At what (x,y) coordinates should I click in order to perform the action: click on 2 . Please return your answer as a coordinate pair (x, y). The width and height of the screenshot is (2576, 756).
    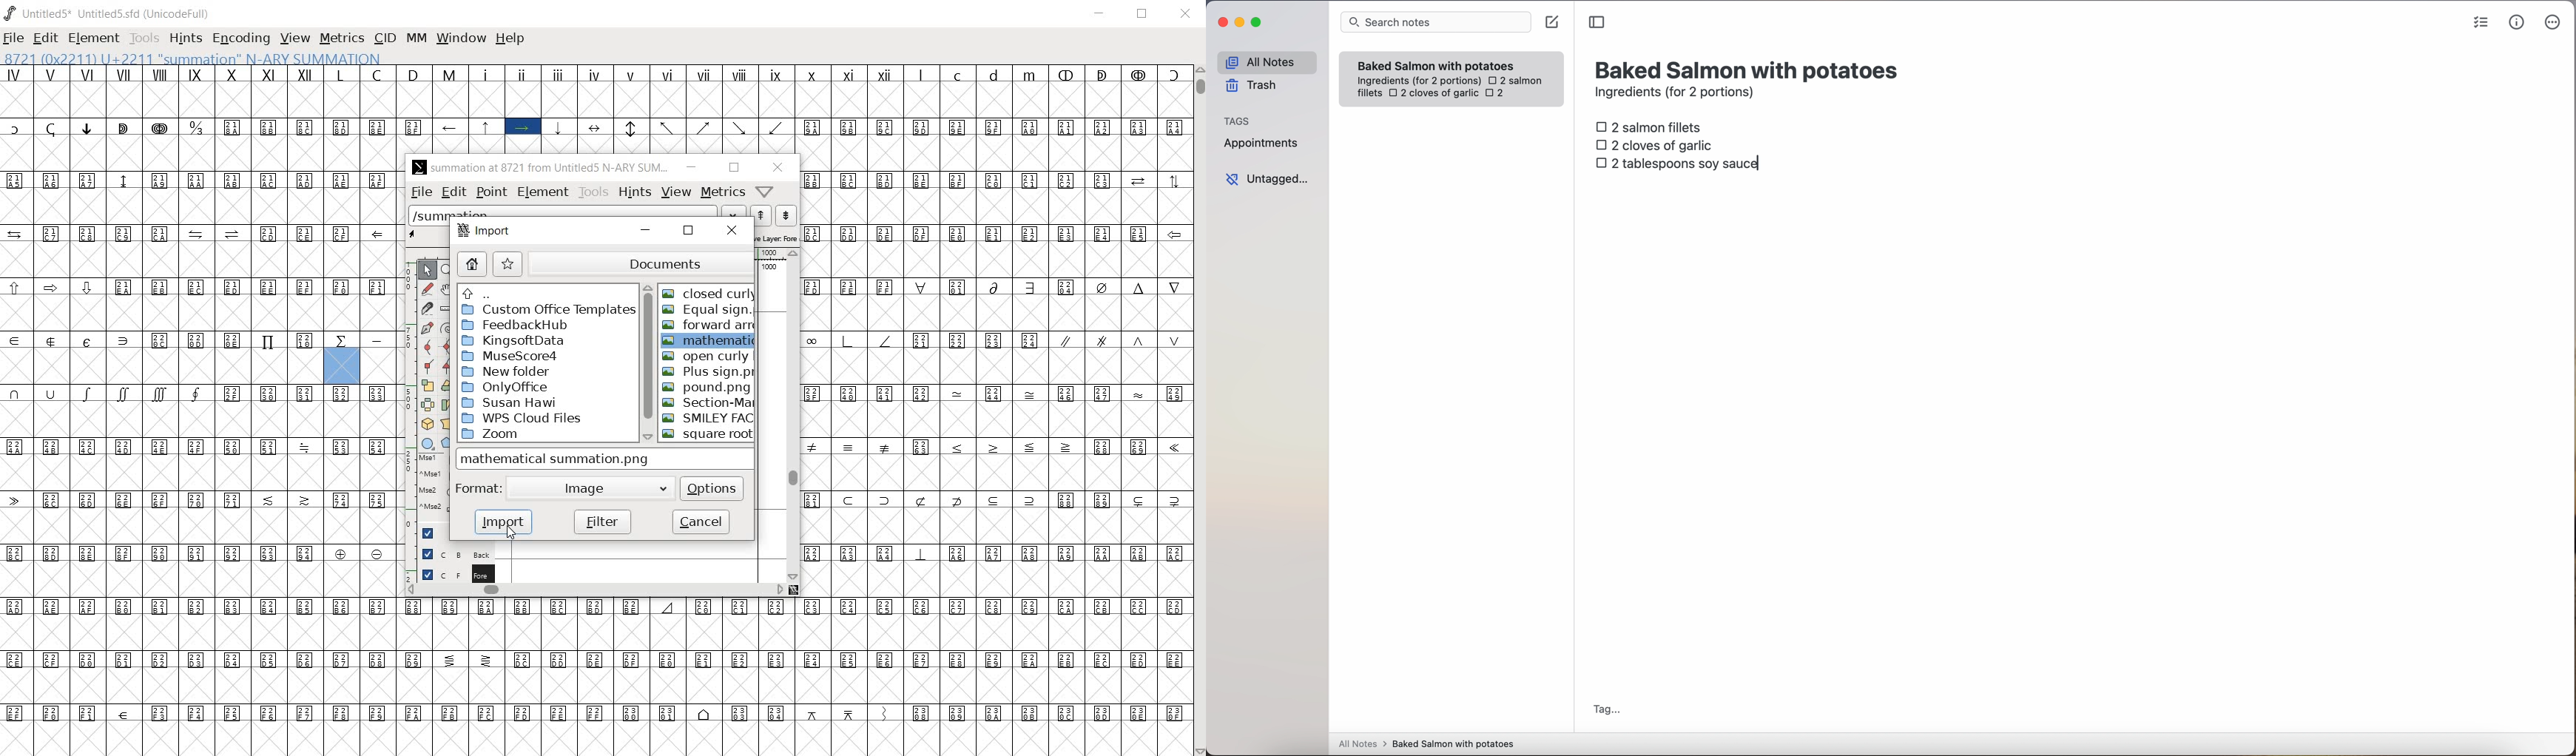
    Looking at the image, I should click on (1498, 94).